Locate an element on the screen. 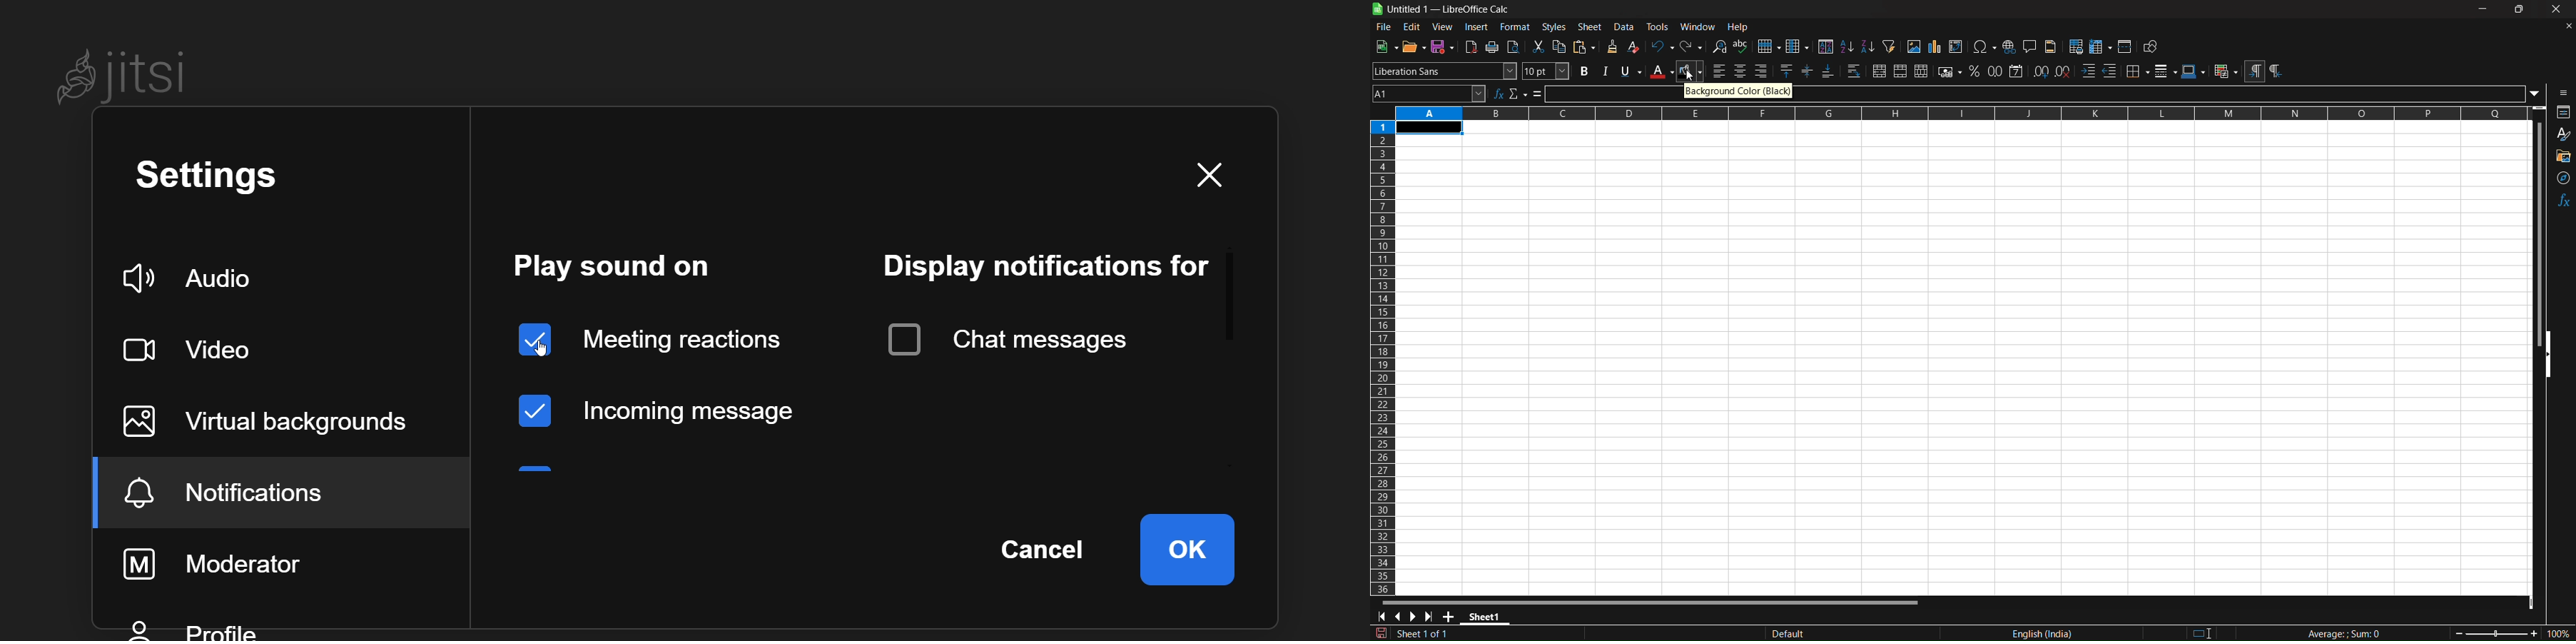   is located at coordinates (2518, 9).